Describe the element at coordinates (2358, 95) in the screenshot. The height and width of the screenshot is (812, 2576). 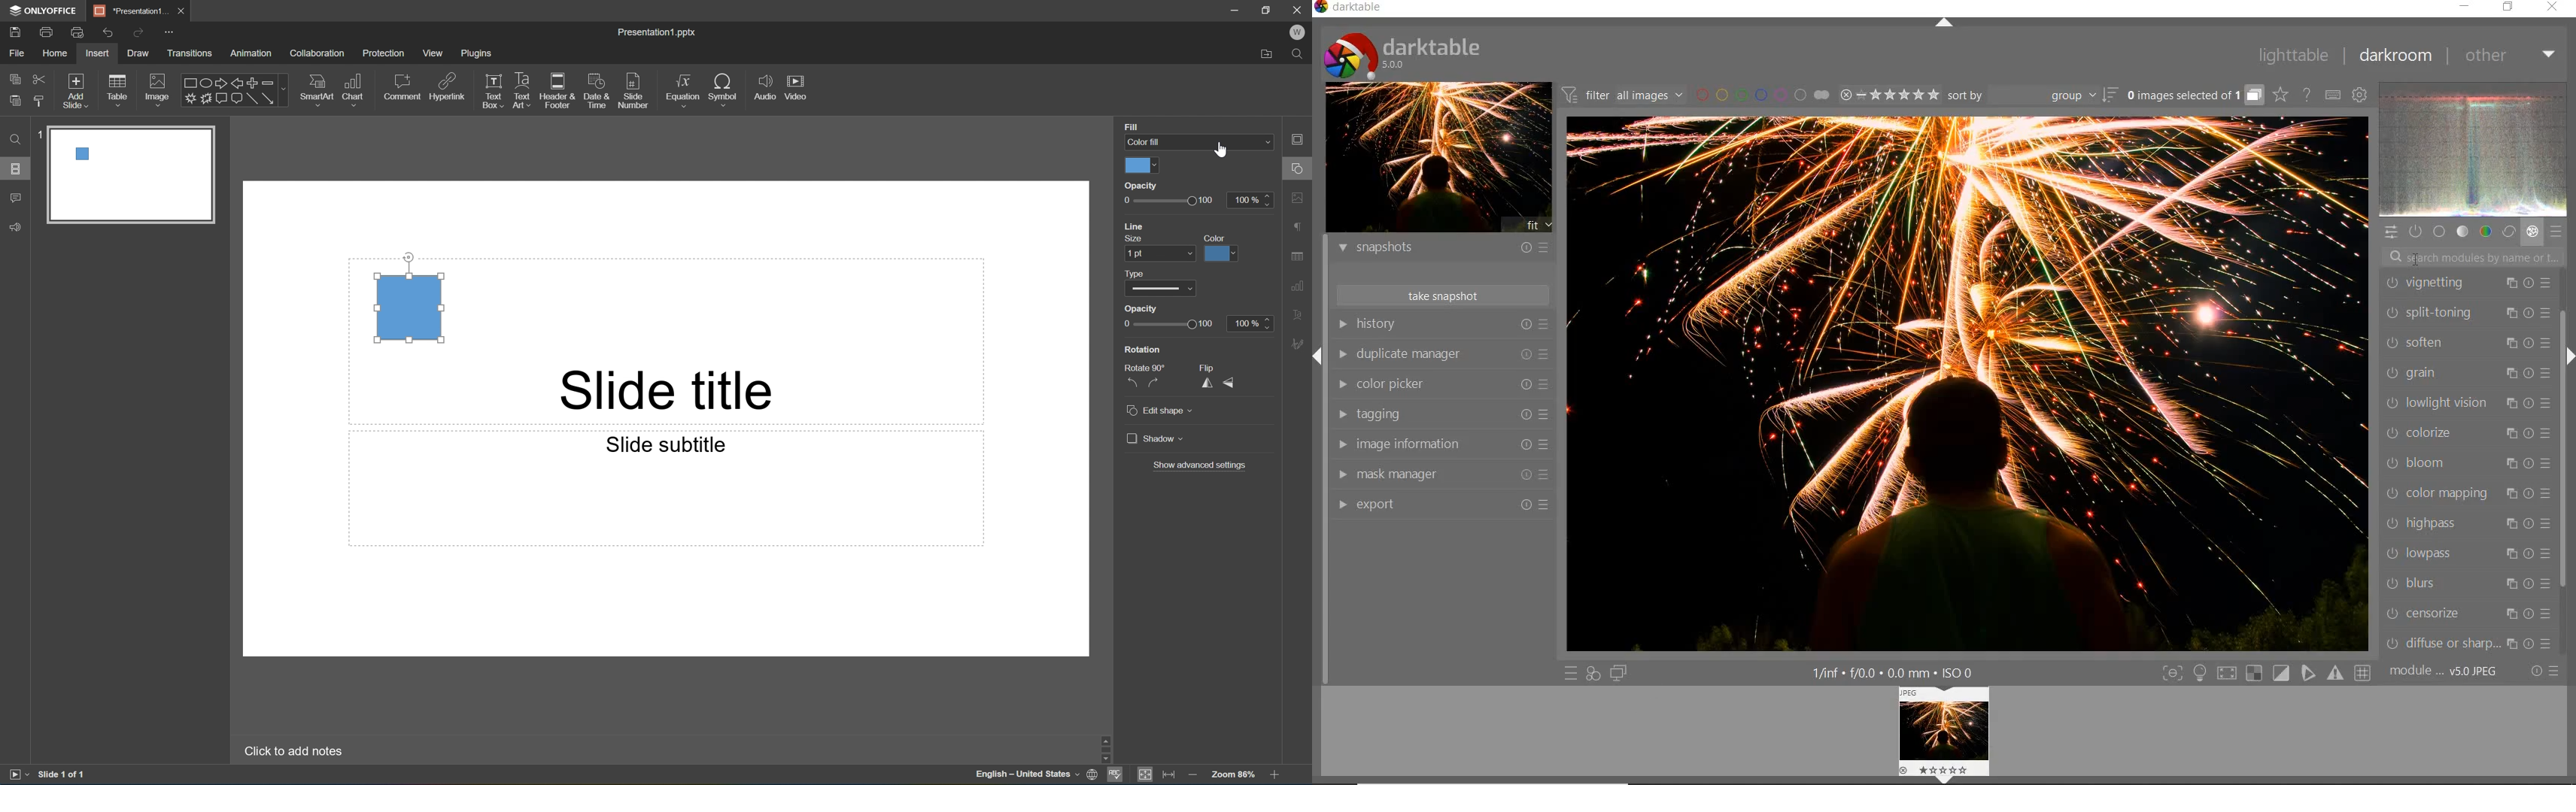
I see `show global preferences` at that location.